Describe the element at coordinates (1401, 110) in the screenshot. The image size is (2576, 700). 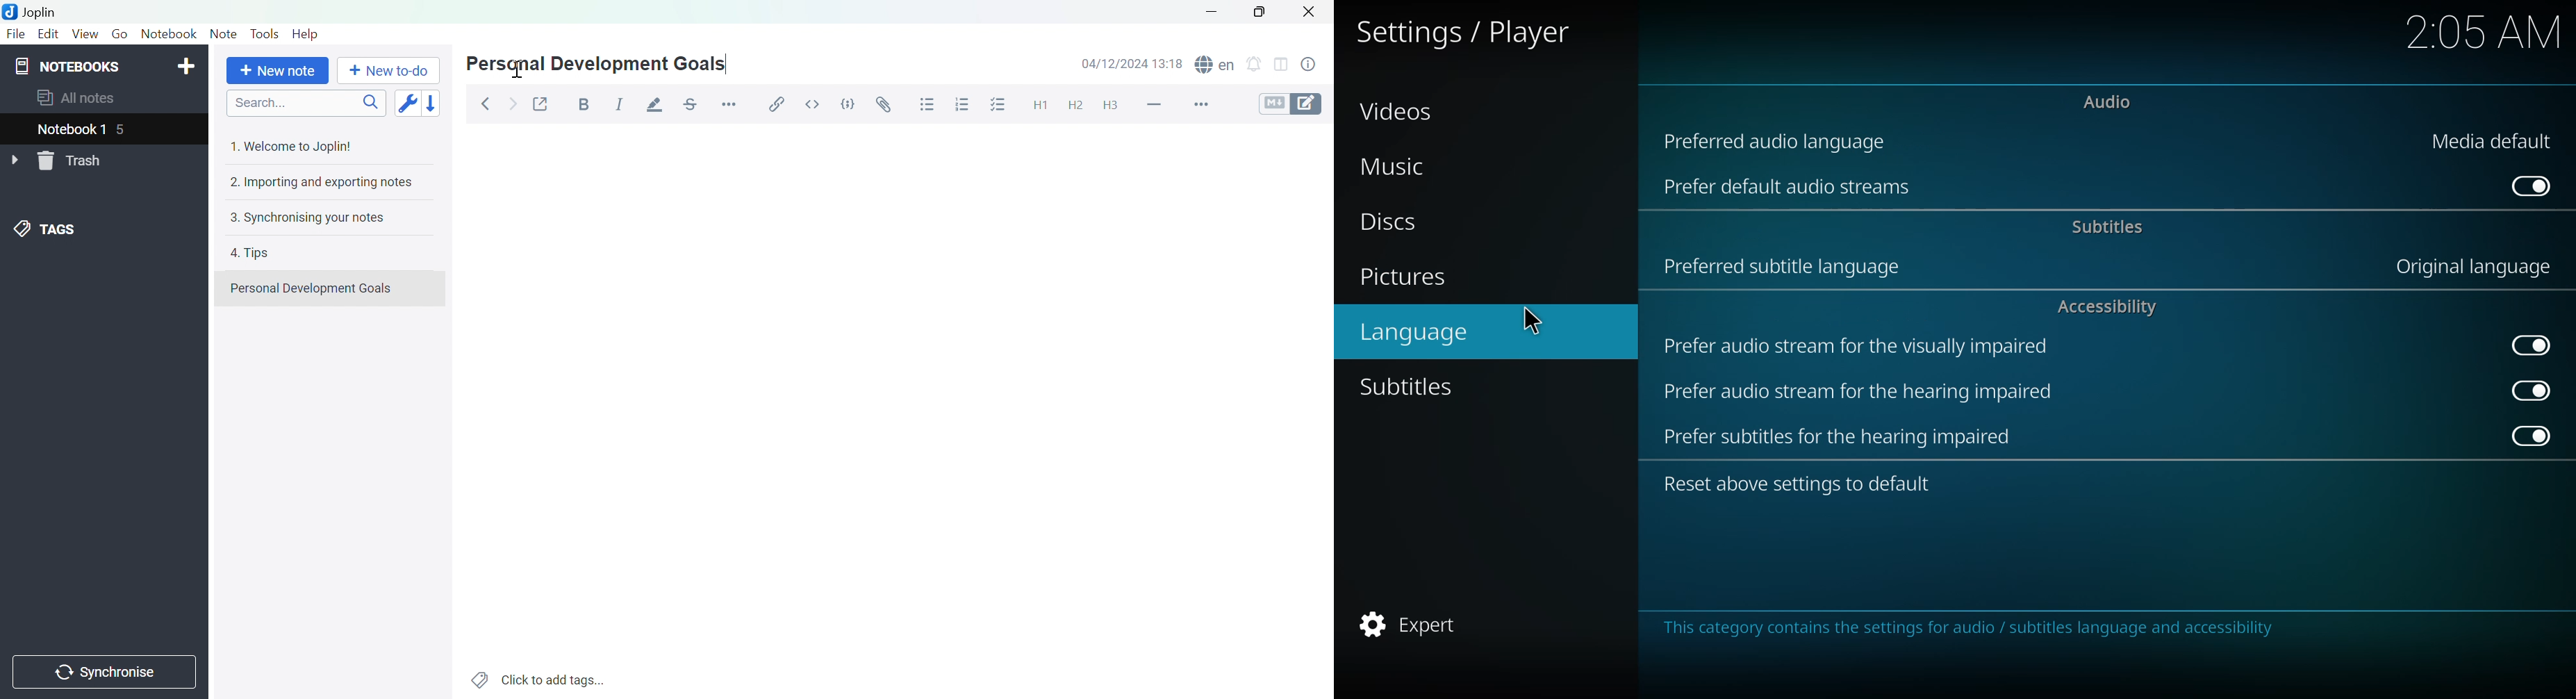
I see `videos` at that location.